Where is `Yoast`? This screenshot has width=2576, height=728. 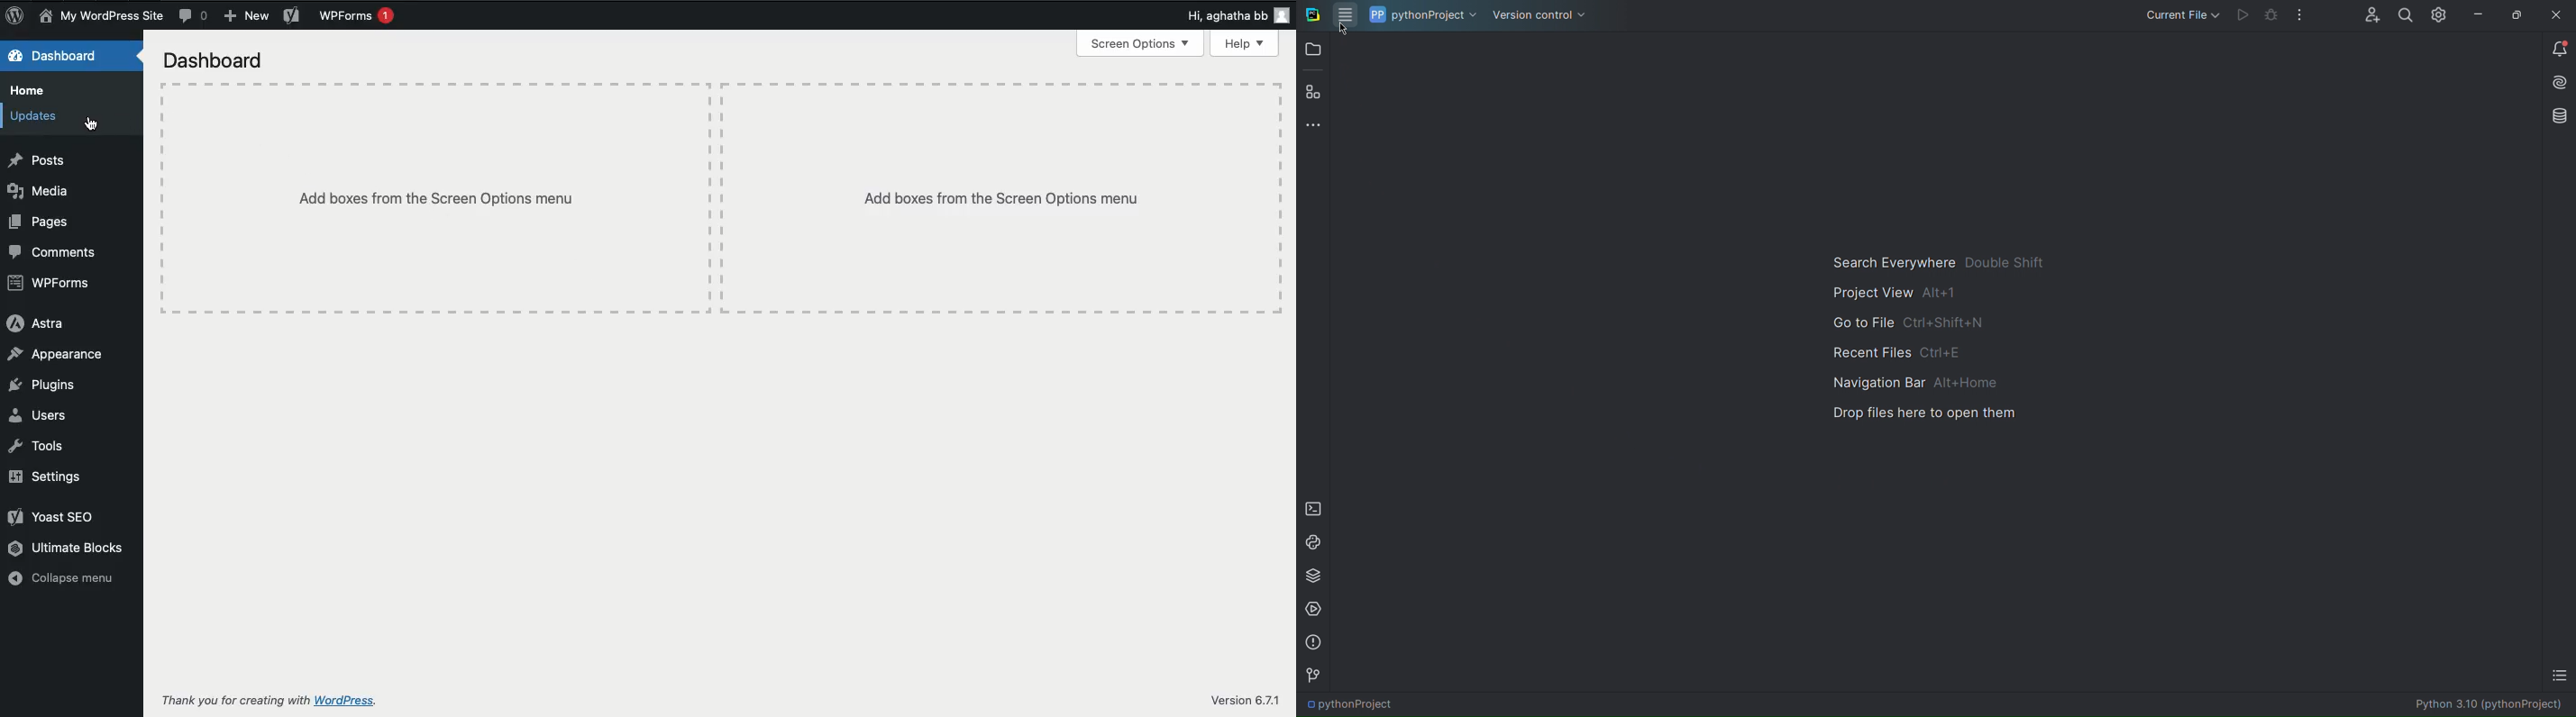 Yoast is located at coordinates (291, 16).